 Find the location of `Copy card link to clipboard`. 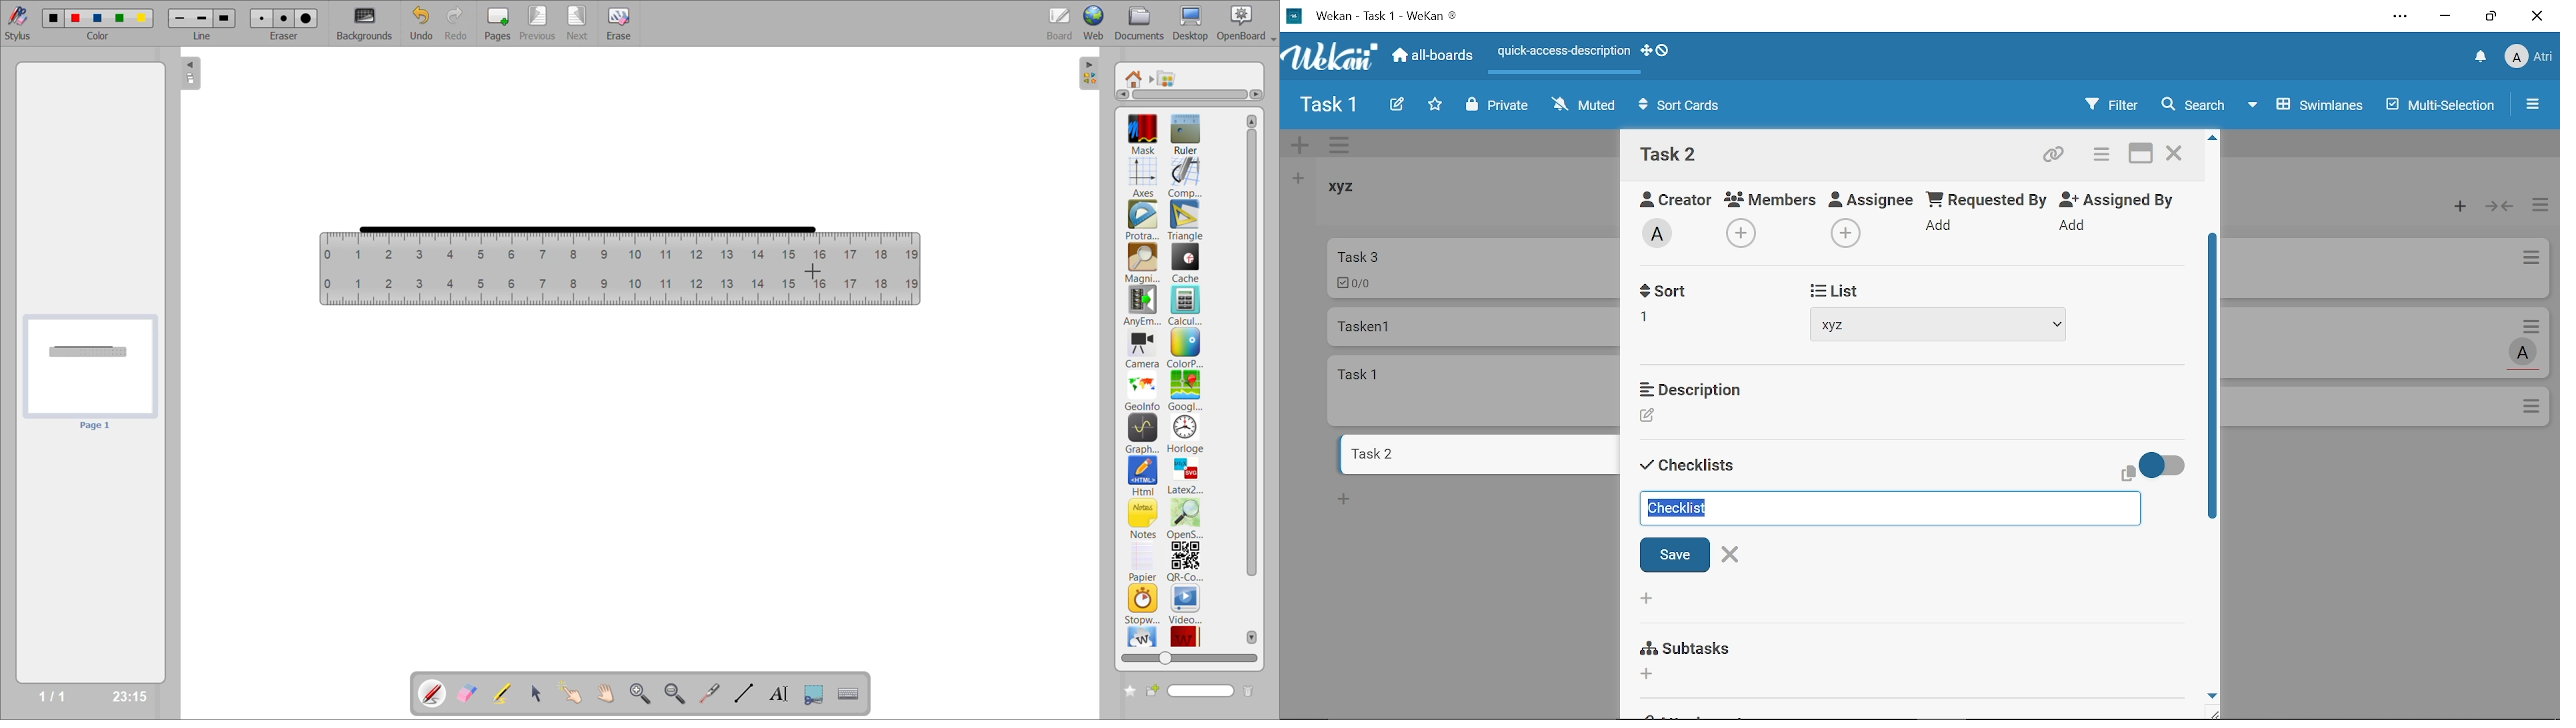

Copy card link to clipboard is located at coordinates (2056, 157).